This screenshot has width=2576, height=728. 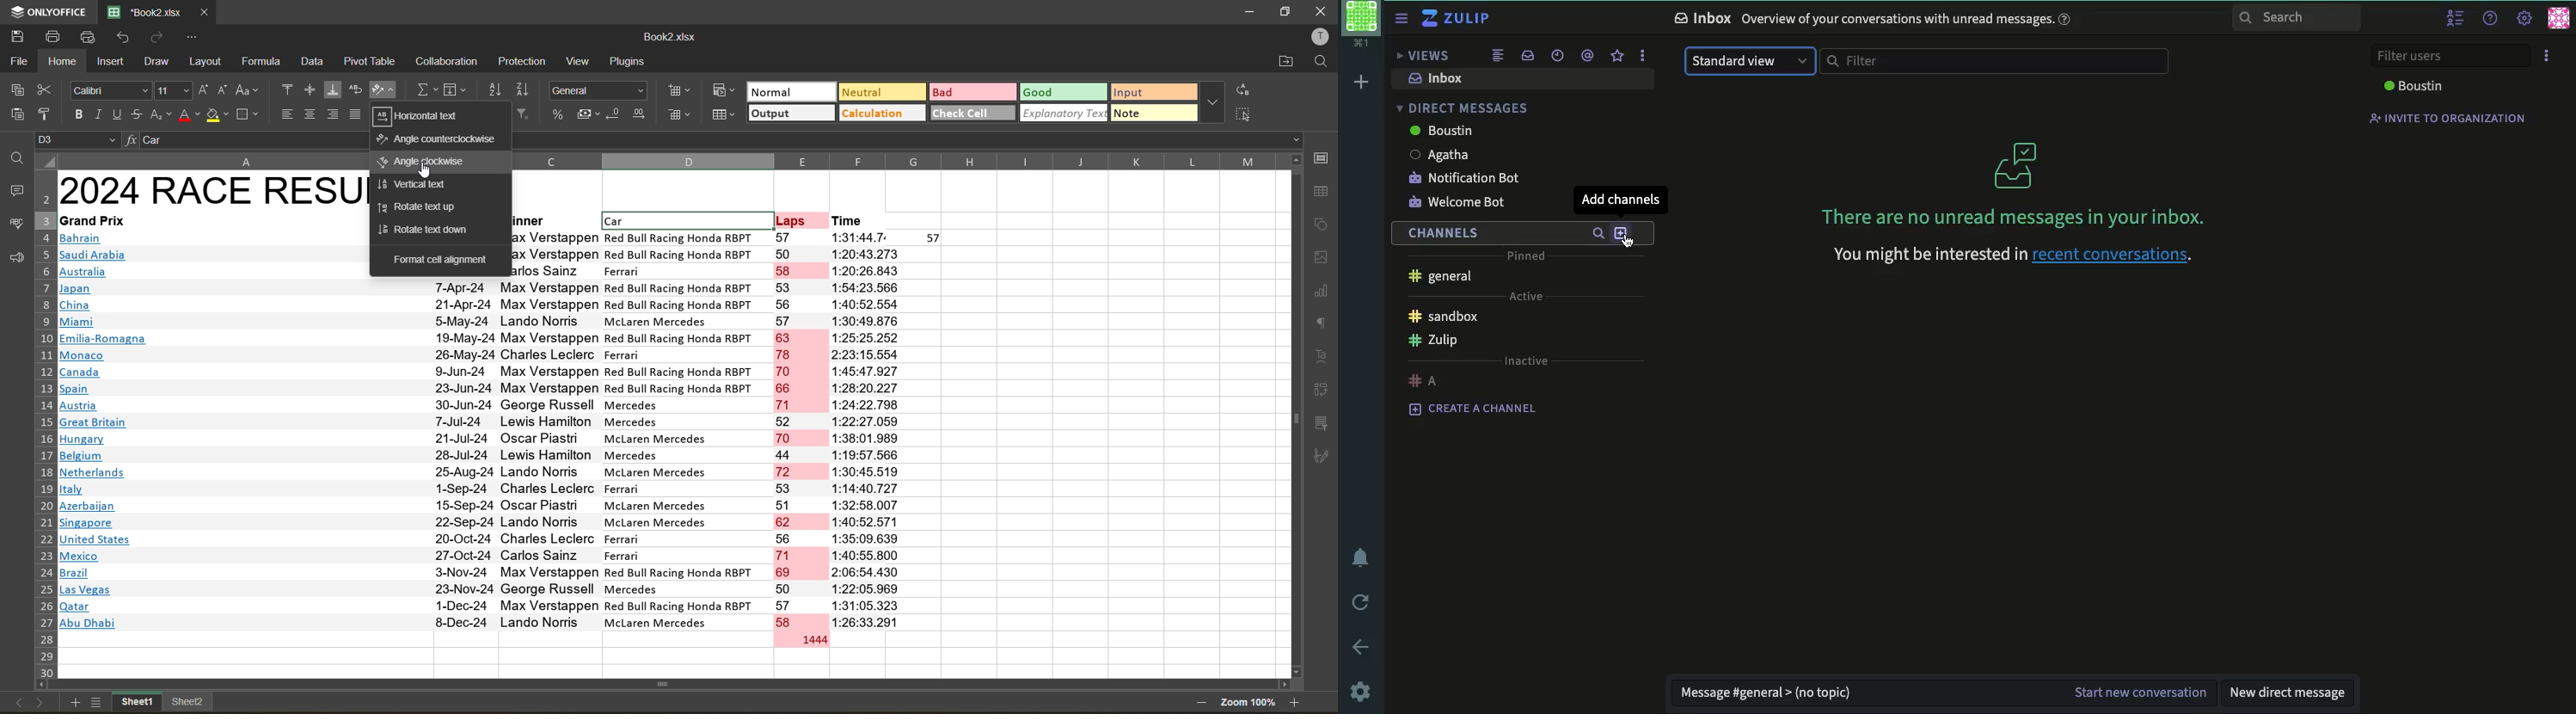 What do you see at coordinates (2413, 86) in the screenshot?
I see `boustin` at bounding box center [2413, 86].